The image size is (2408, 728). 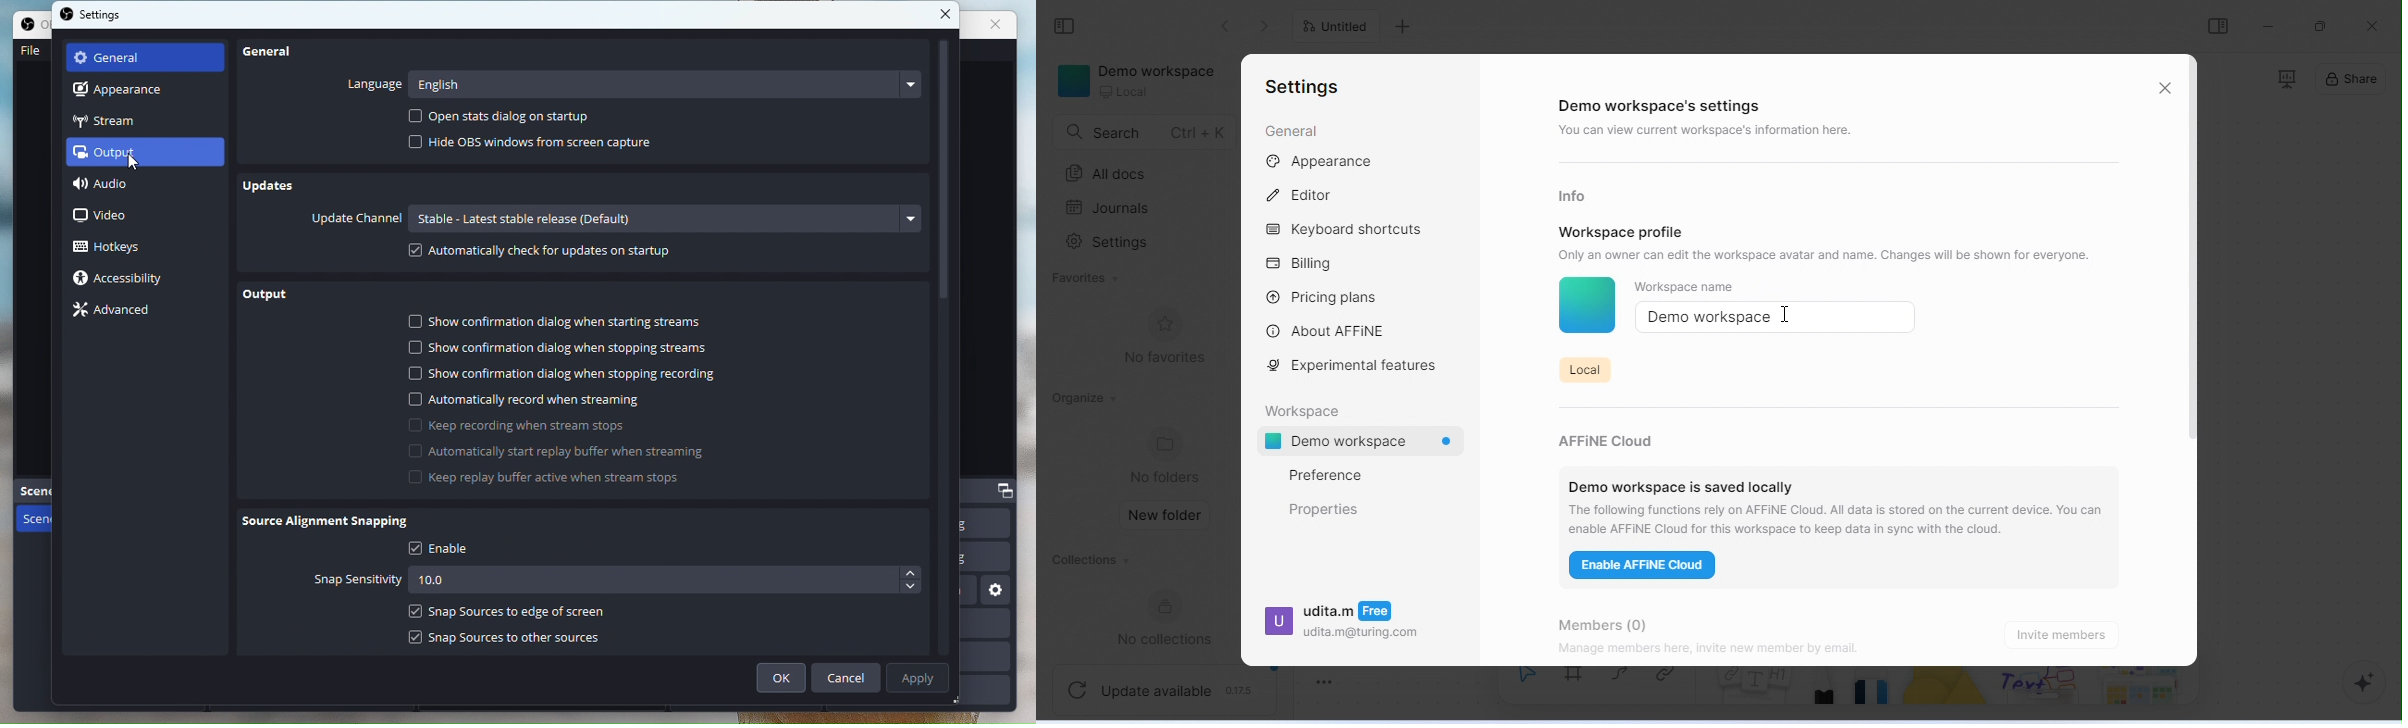 I want to click on ‘The following functions rely on AFFINE Cloud. All data is stored on the current device. You can enable AFFINE Cloud for this workspace to keep data in sync with the cloud., so click(x=1840, y=519).